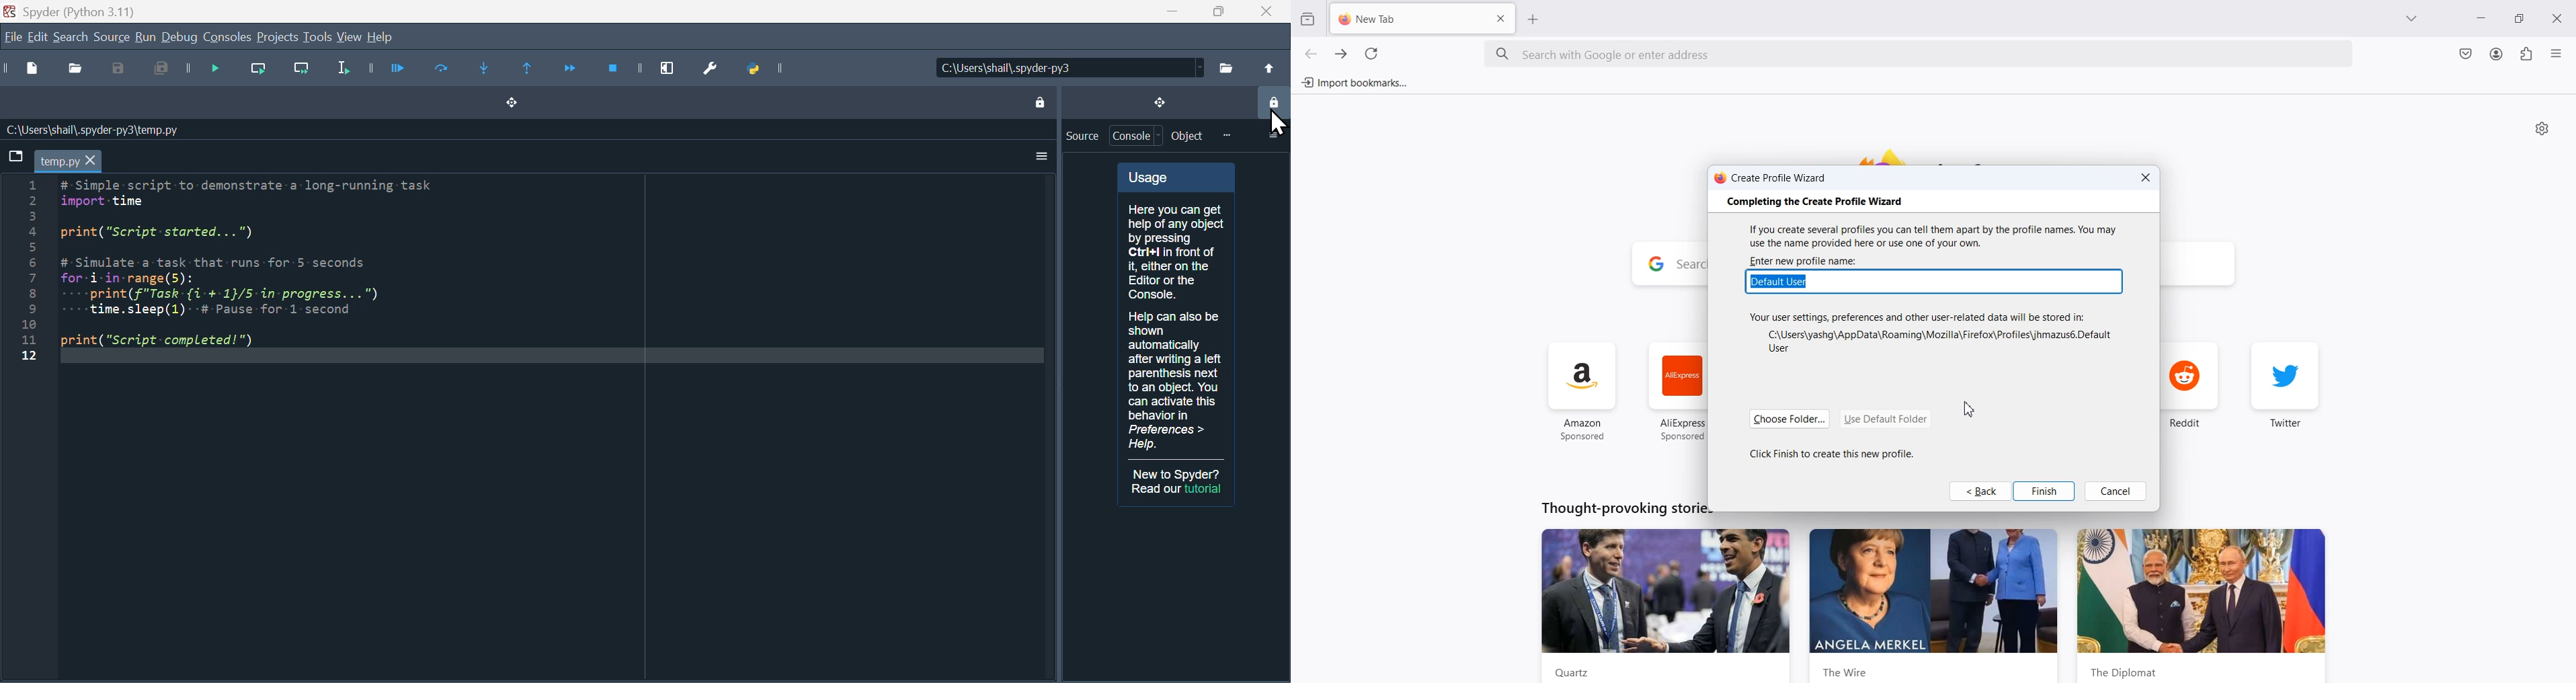 This screenshot has height=700, width=2576. Describe the element at coordinates (668, 65) in the screenshot. I see `Maximise current window` at that location.